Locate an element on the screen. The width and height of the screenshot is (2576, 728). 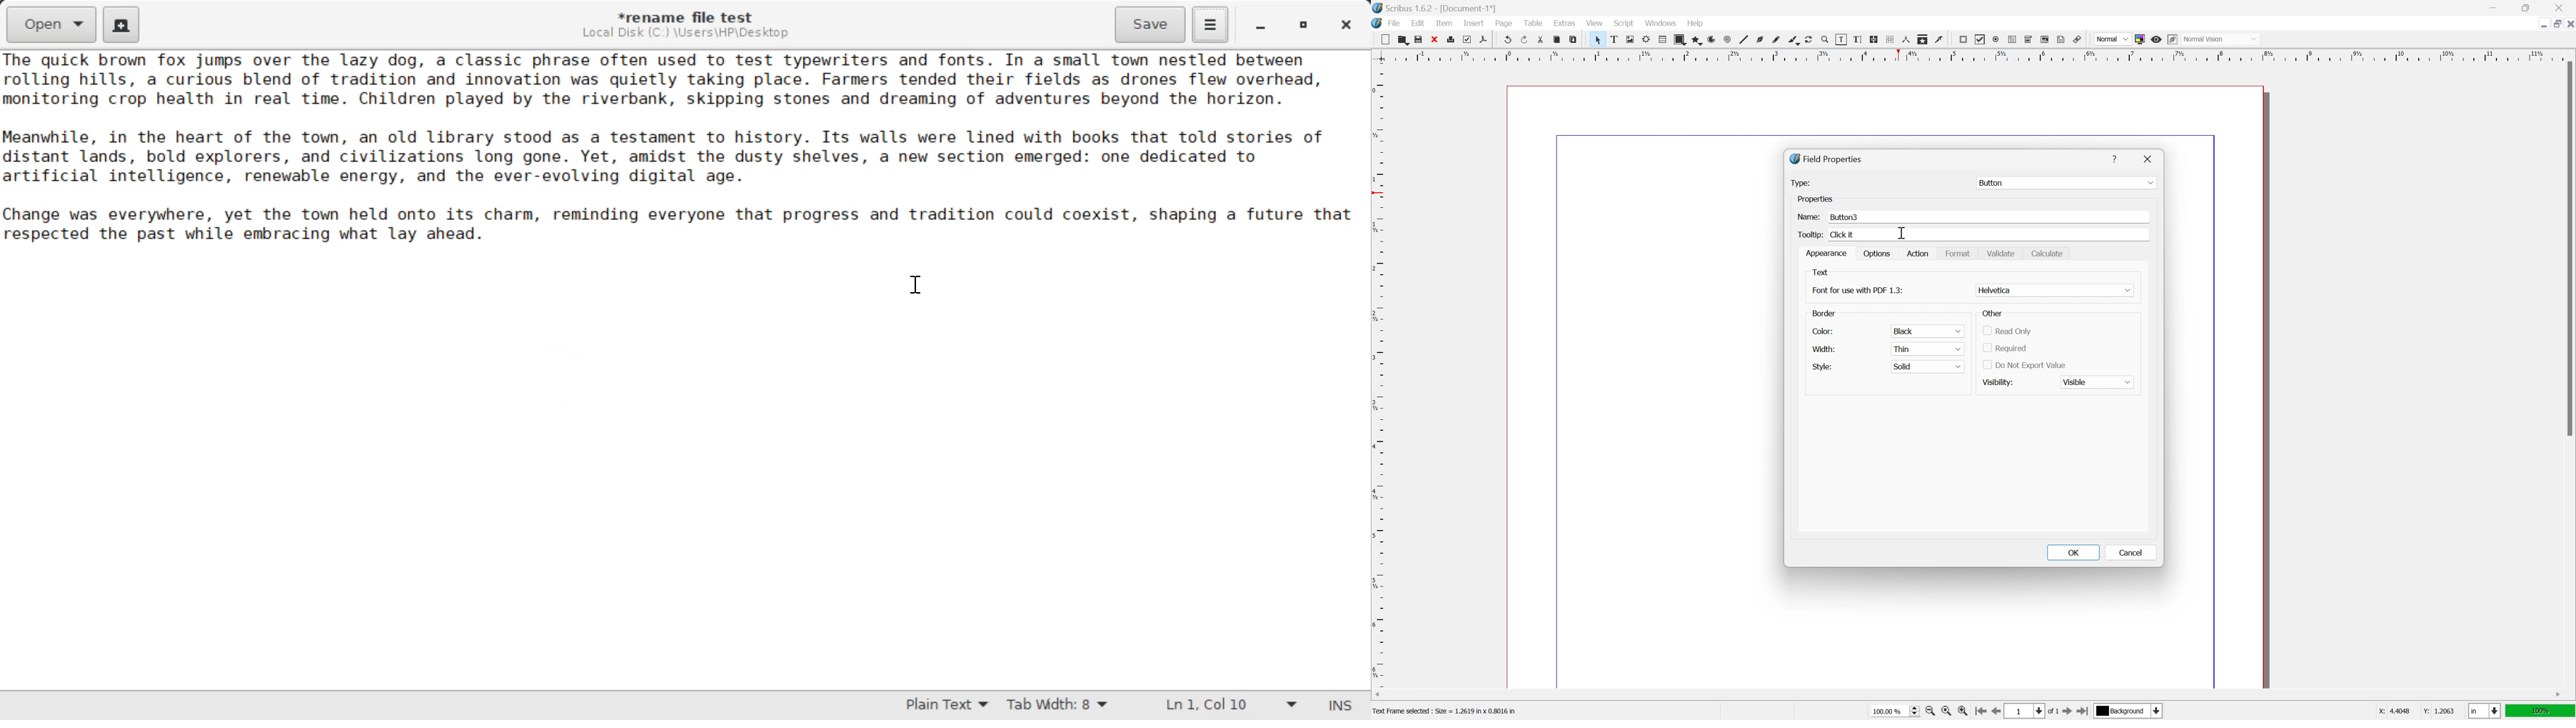
select item is located at coordinates (1598, 40).